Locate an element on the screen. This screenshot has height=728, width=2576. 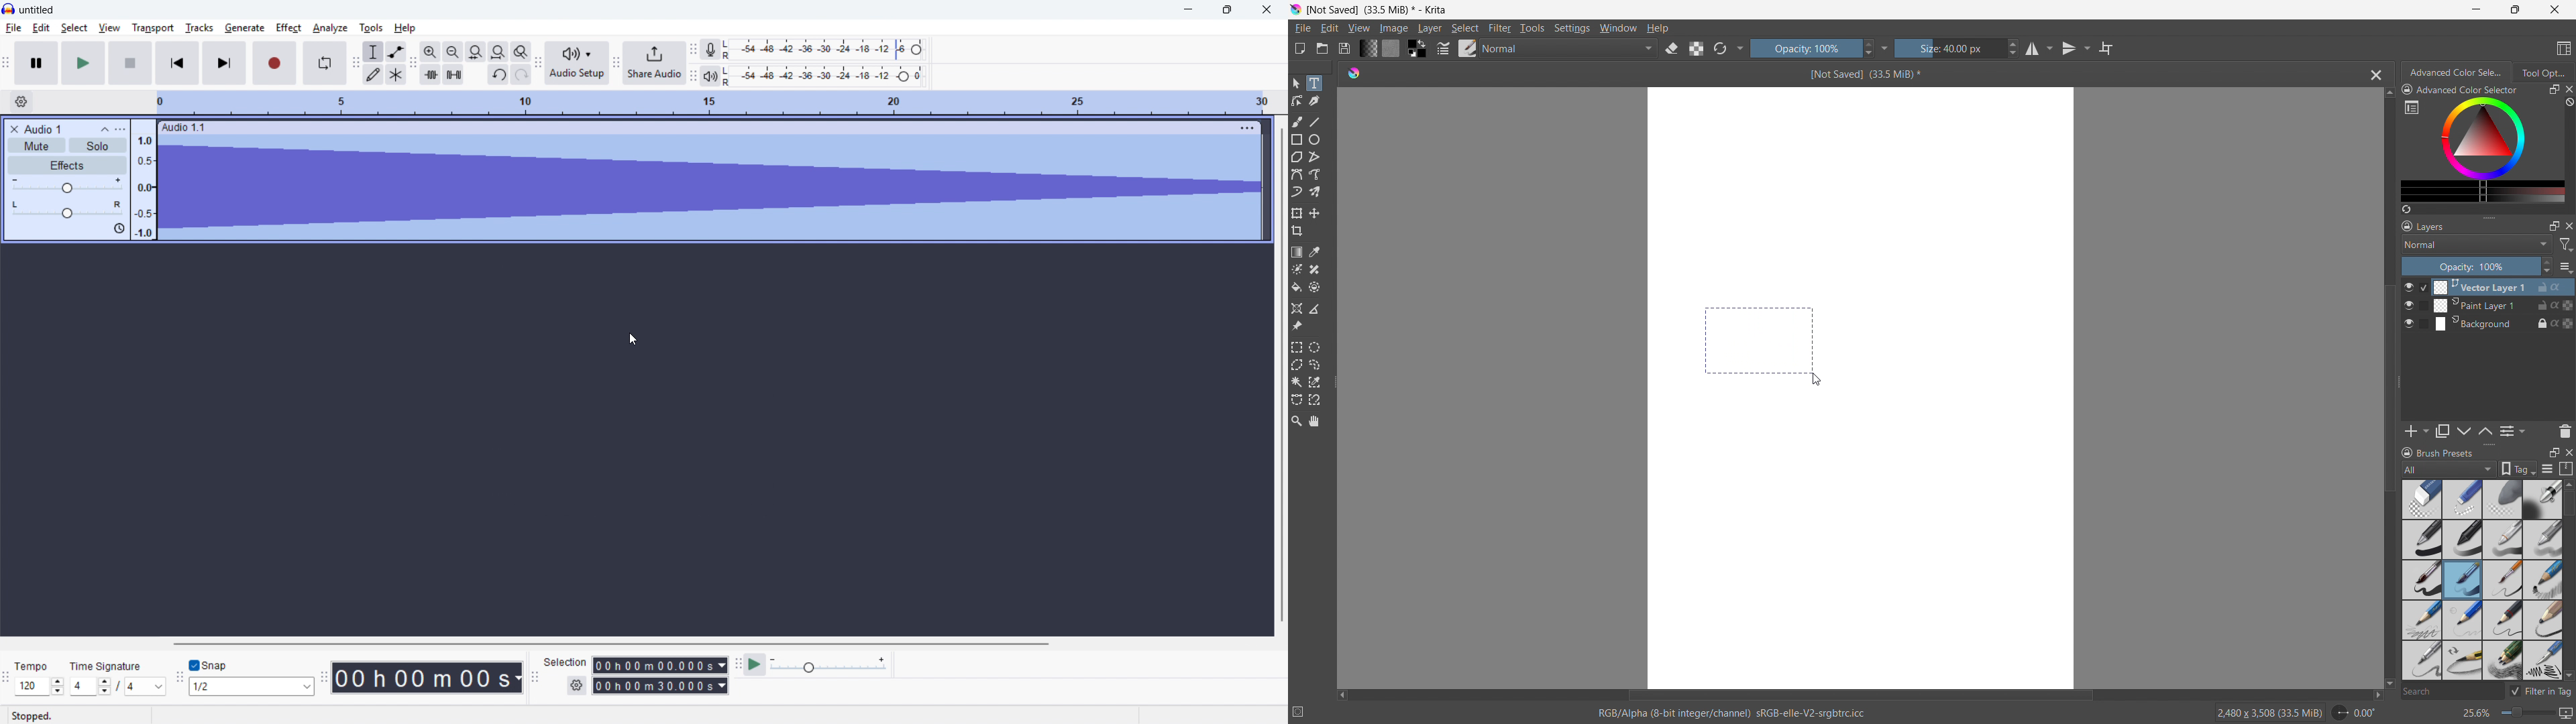
assistant tool is located at coordinates (1297, 308).